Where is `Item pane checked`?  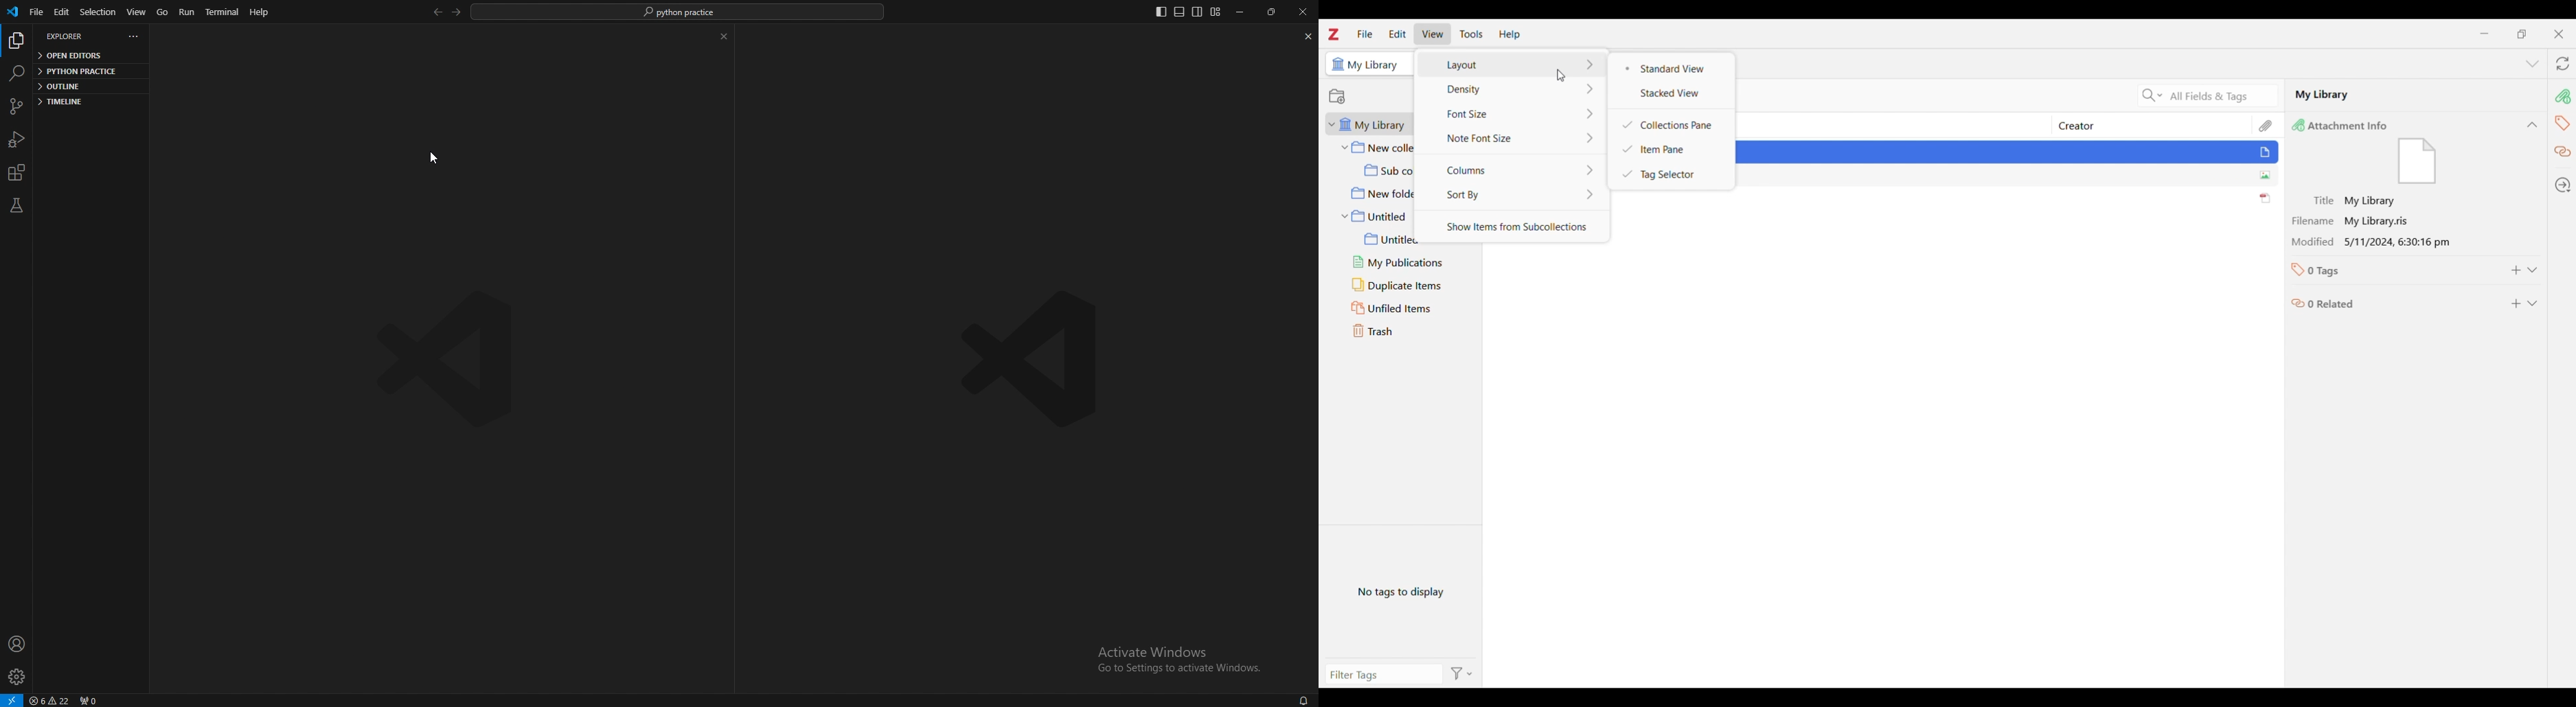 Item pane checked is located at coordinates (1671, 149).